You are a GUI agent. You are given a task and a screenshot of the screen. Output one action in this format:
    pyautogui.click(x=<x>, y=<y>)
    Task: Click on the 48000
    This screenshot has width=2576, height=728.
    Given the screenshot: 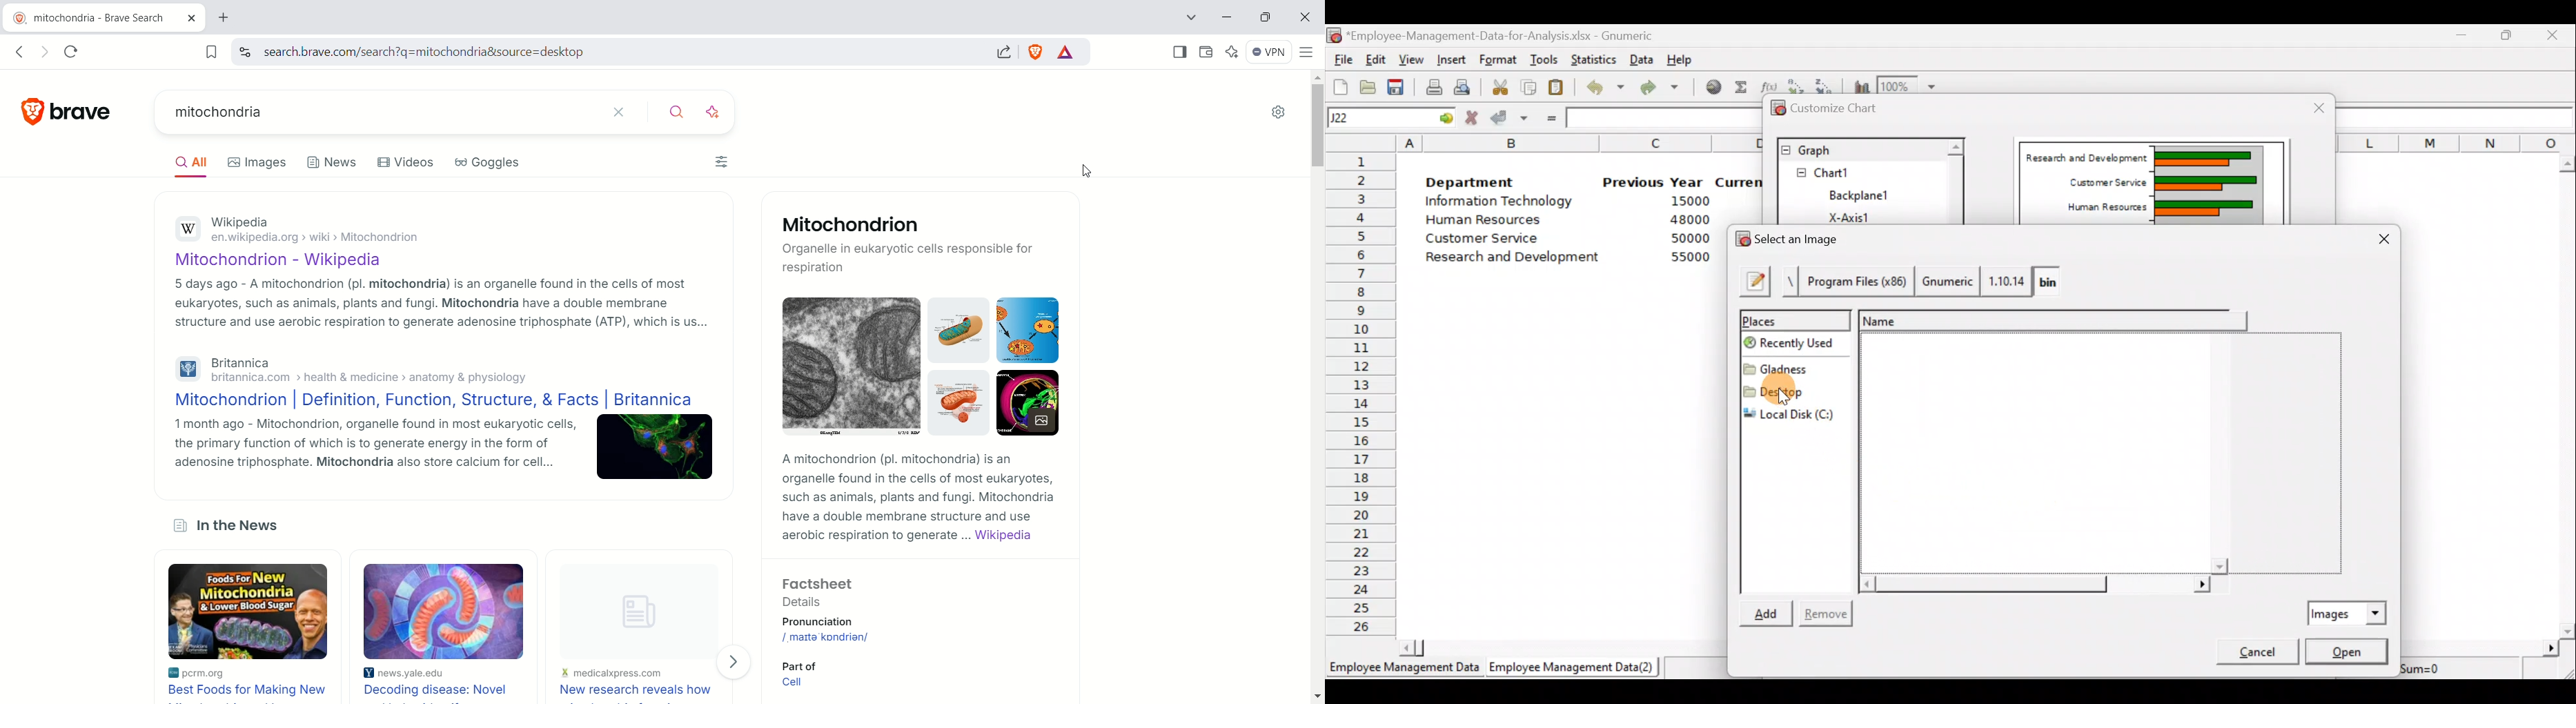 What is the action you would take?
    pyautogui.click(x=1689, y=221)
    